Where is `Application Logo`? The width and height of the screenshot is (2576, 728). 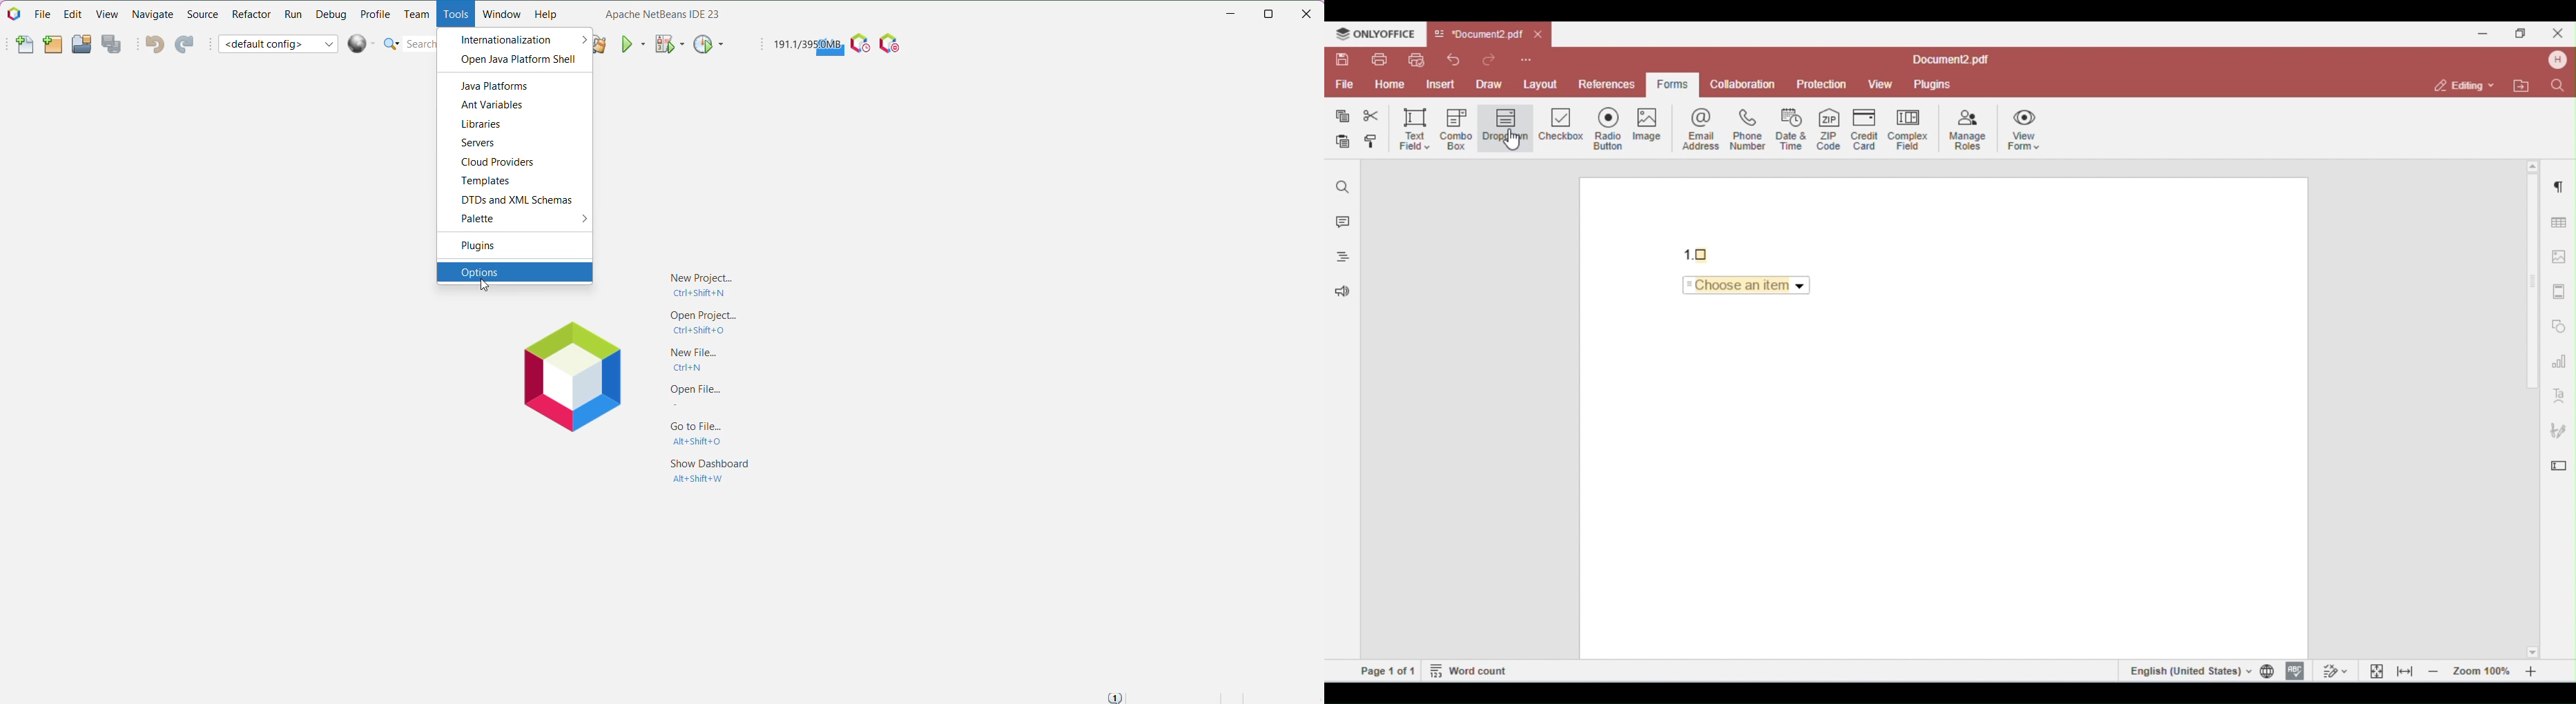 Application Logo is located at coordinates (12, 14).